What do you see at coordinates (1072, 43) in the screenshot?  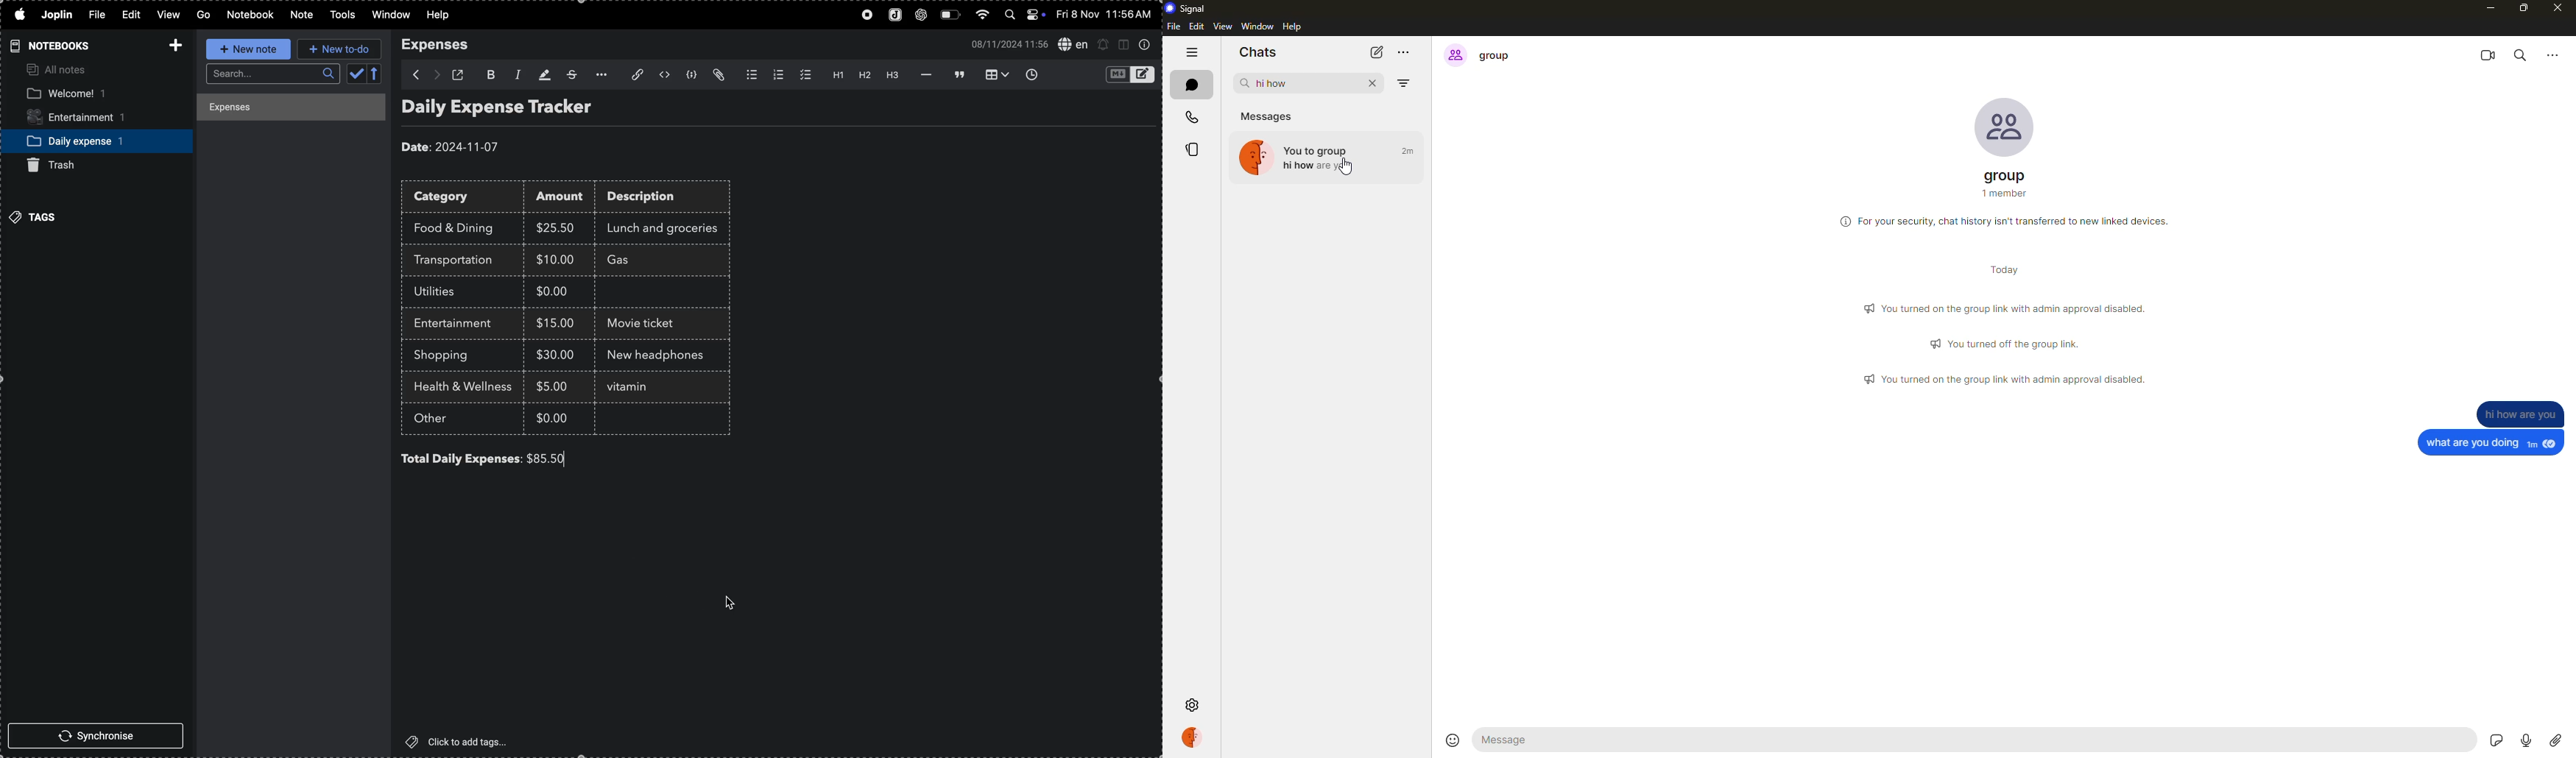 I see `spell check` at bounding box center [1072, 43].